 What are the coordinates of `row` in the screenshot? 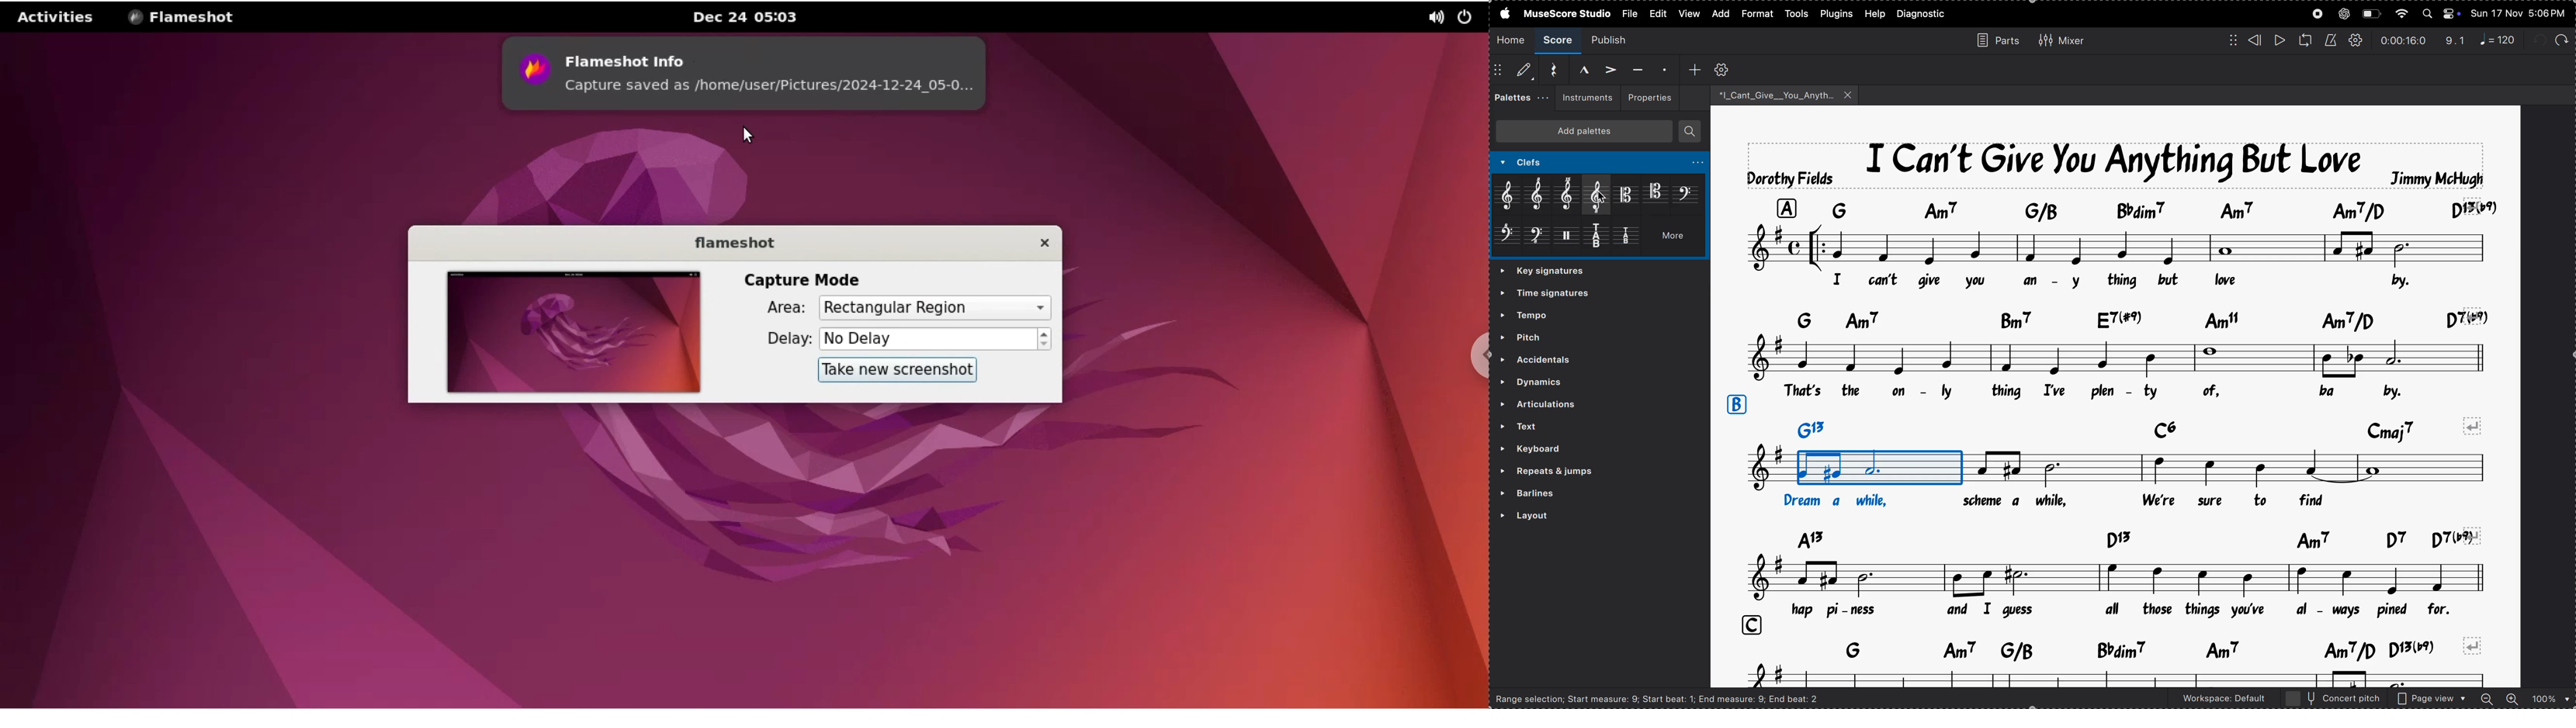 It's located at (1736, 405).